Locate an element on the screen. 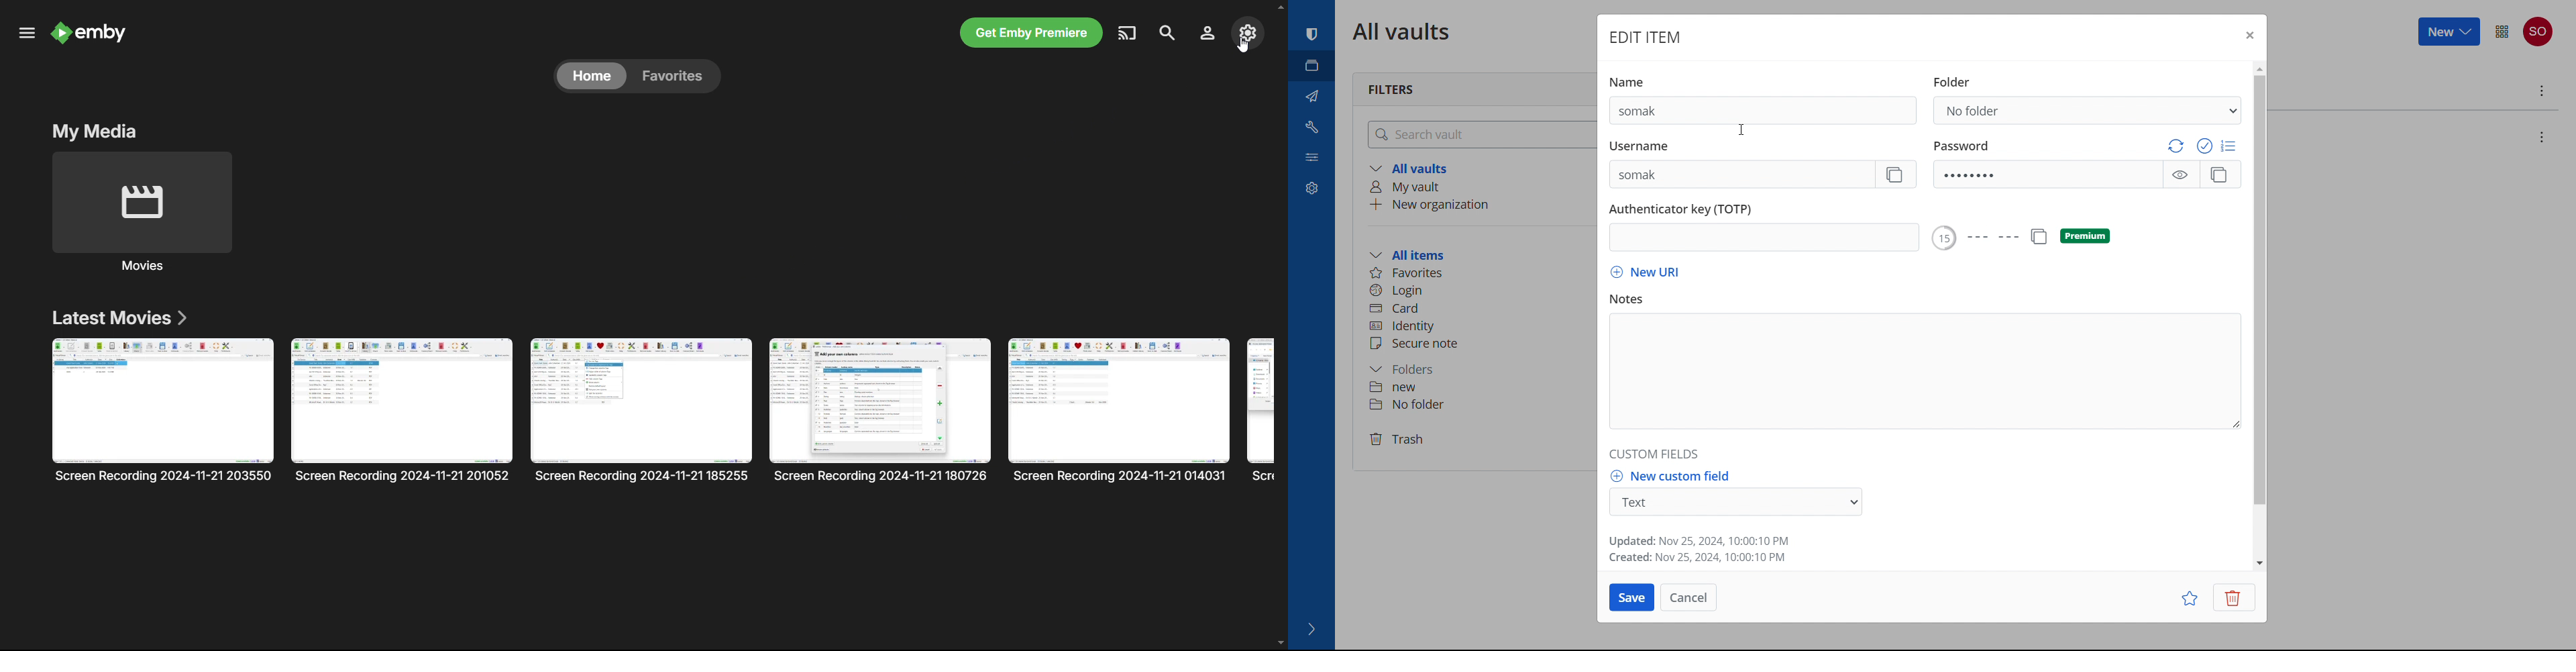  trash is located at coordinates (1479, 441).